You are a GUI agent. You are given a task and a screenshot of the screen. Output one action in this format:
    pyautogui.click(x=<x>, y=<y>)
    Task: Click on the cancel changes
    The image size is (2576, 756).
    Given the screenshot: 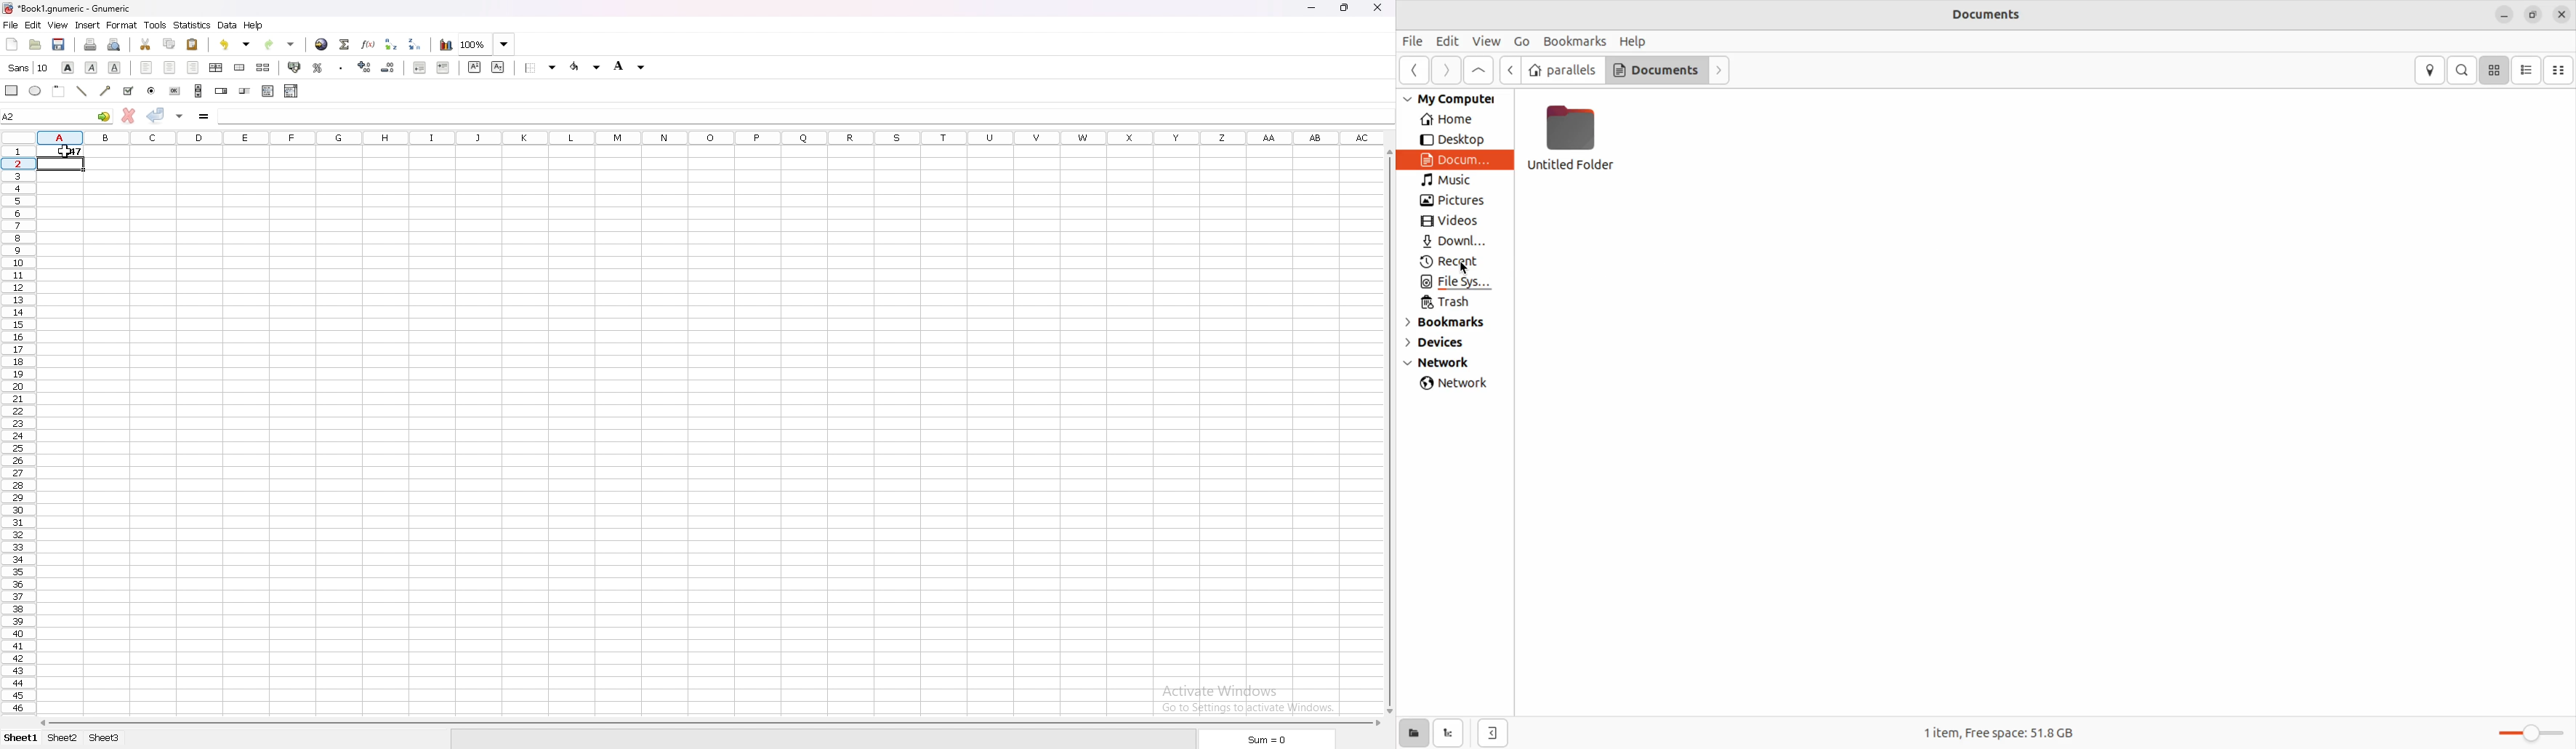 What is the action you would take?
    pyautogui.click(x=131, y=116)
    